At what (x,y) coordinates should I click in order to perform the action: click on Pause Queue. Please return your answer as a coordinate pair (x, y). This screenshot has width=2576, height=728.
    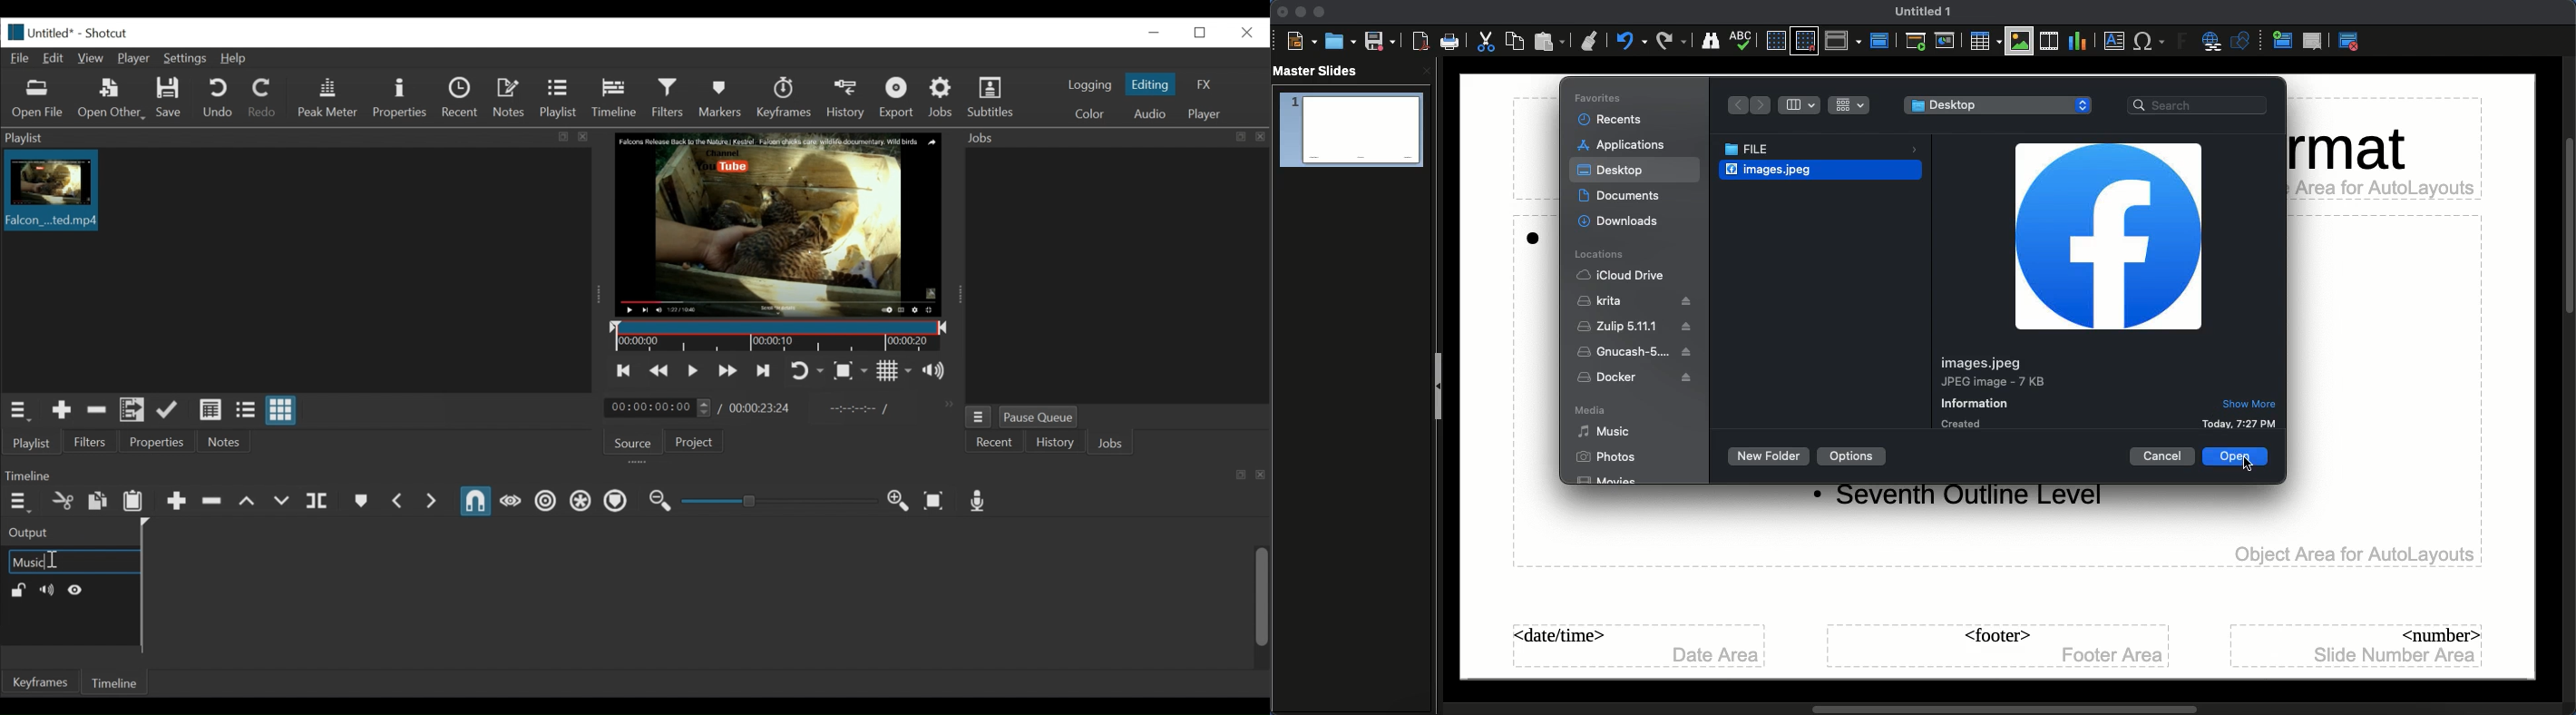
    Looking at the image, I should click on (1043, 418).